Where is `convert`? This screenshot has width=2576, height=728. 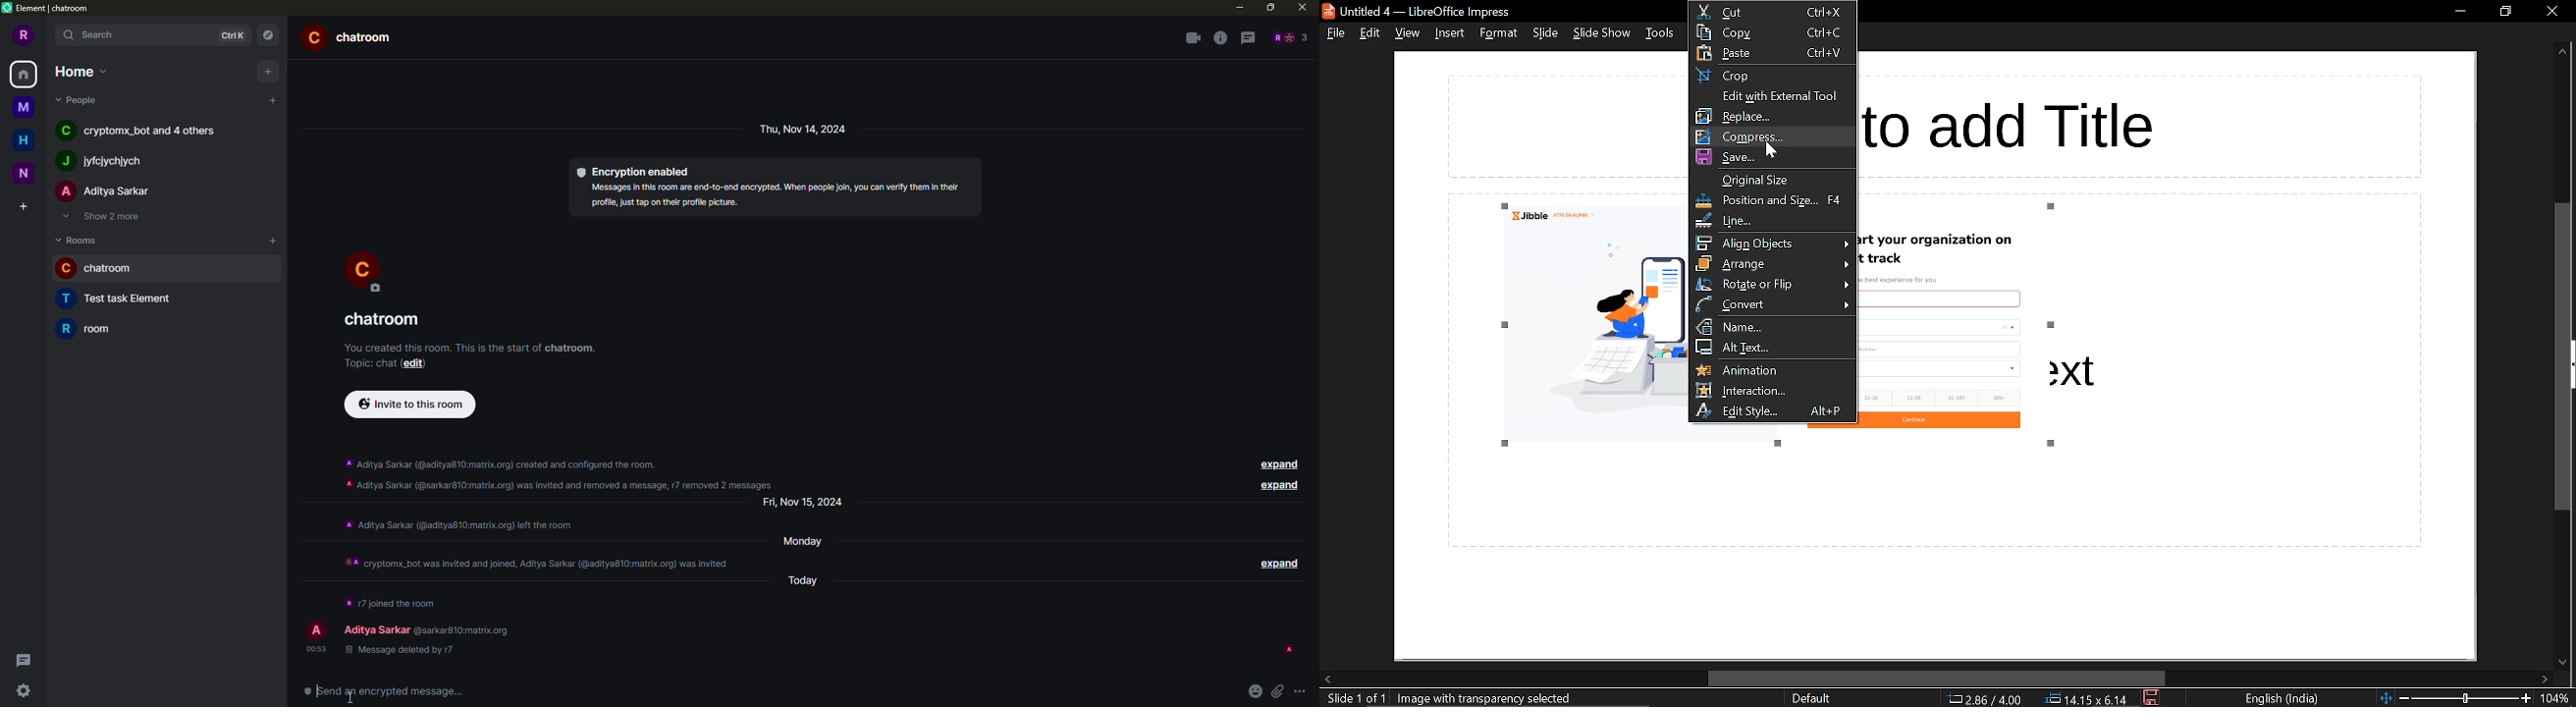 convert is located at coordinates (1773, 303).